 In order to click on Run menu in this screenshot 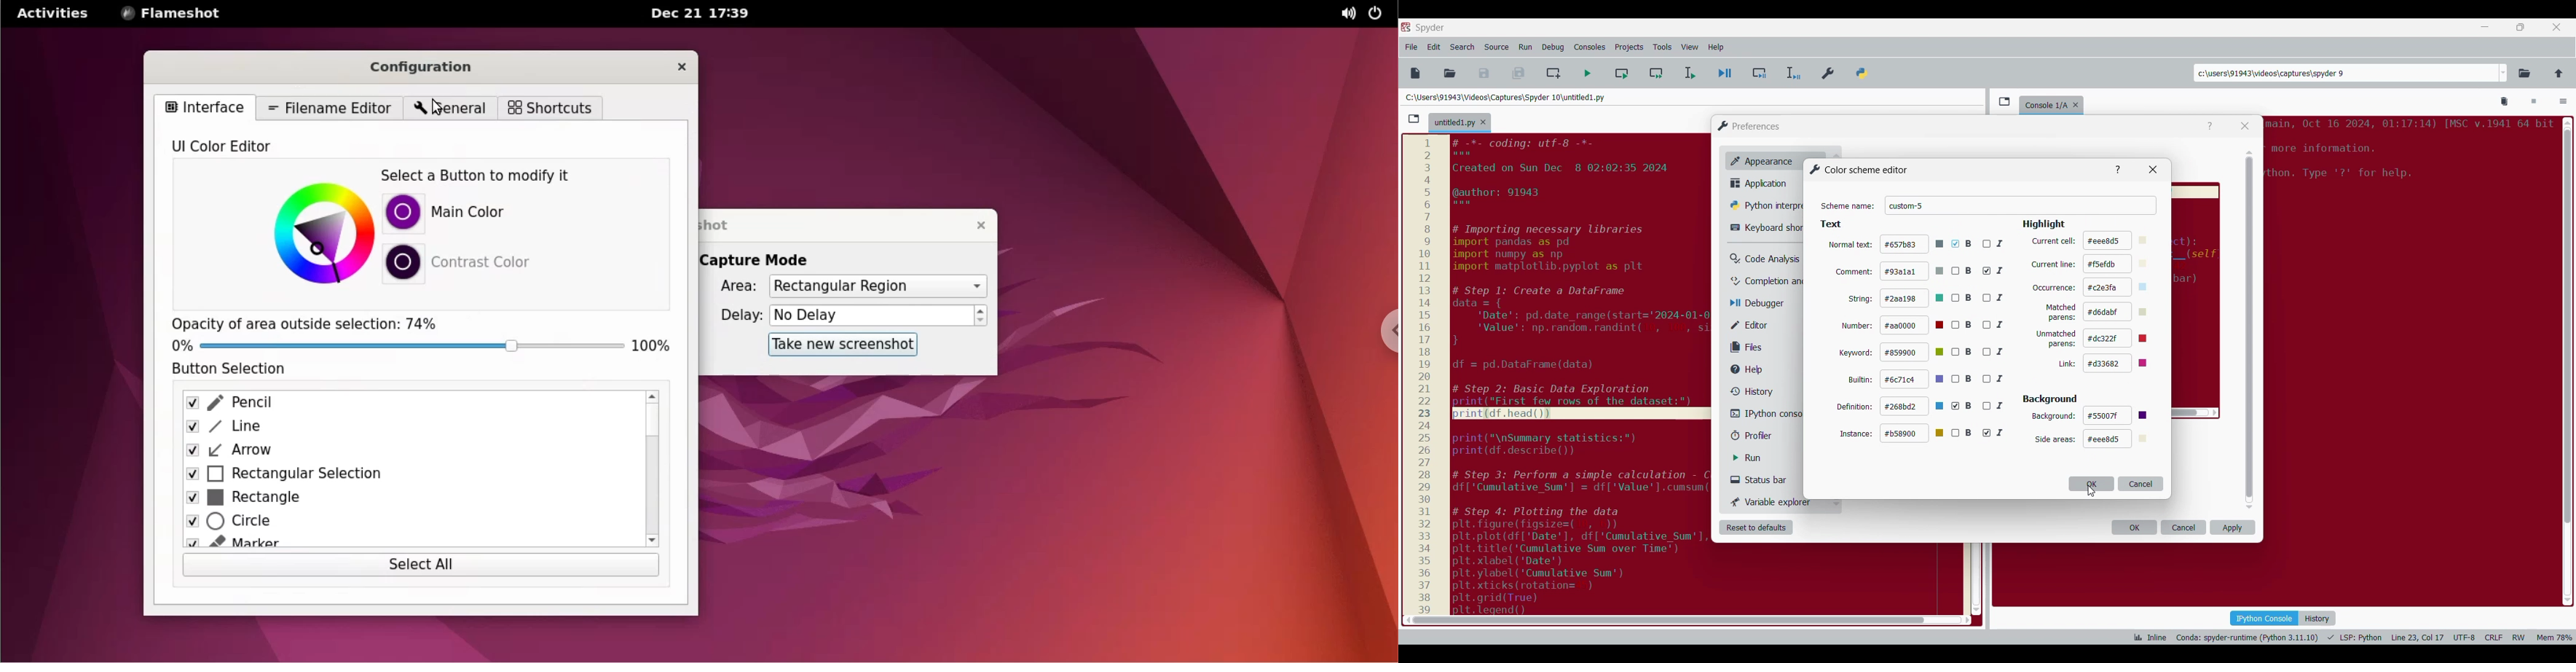, I will do `click(1525, 47)`.